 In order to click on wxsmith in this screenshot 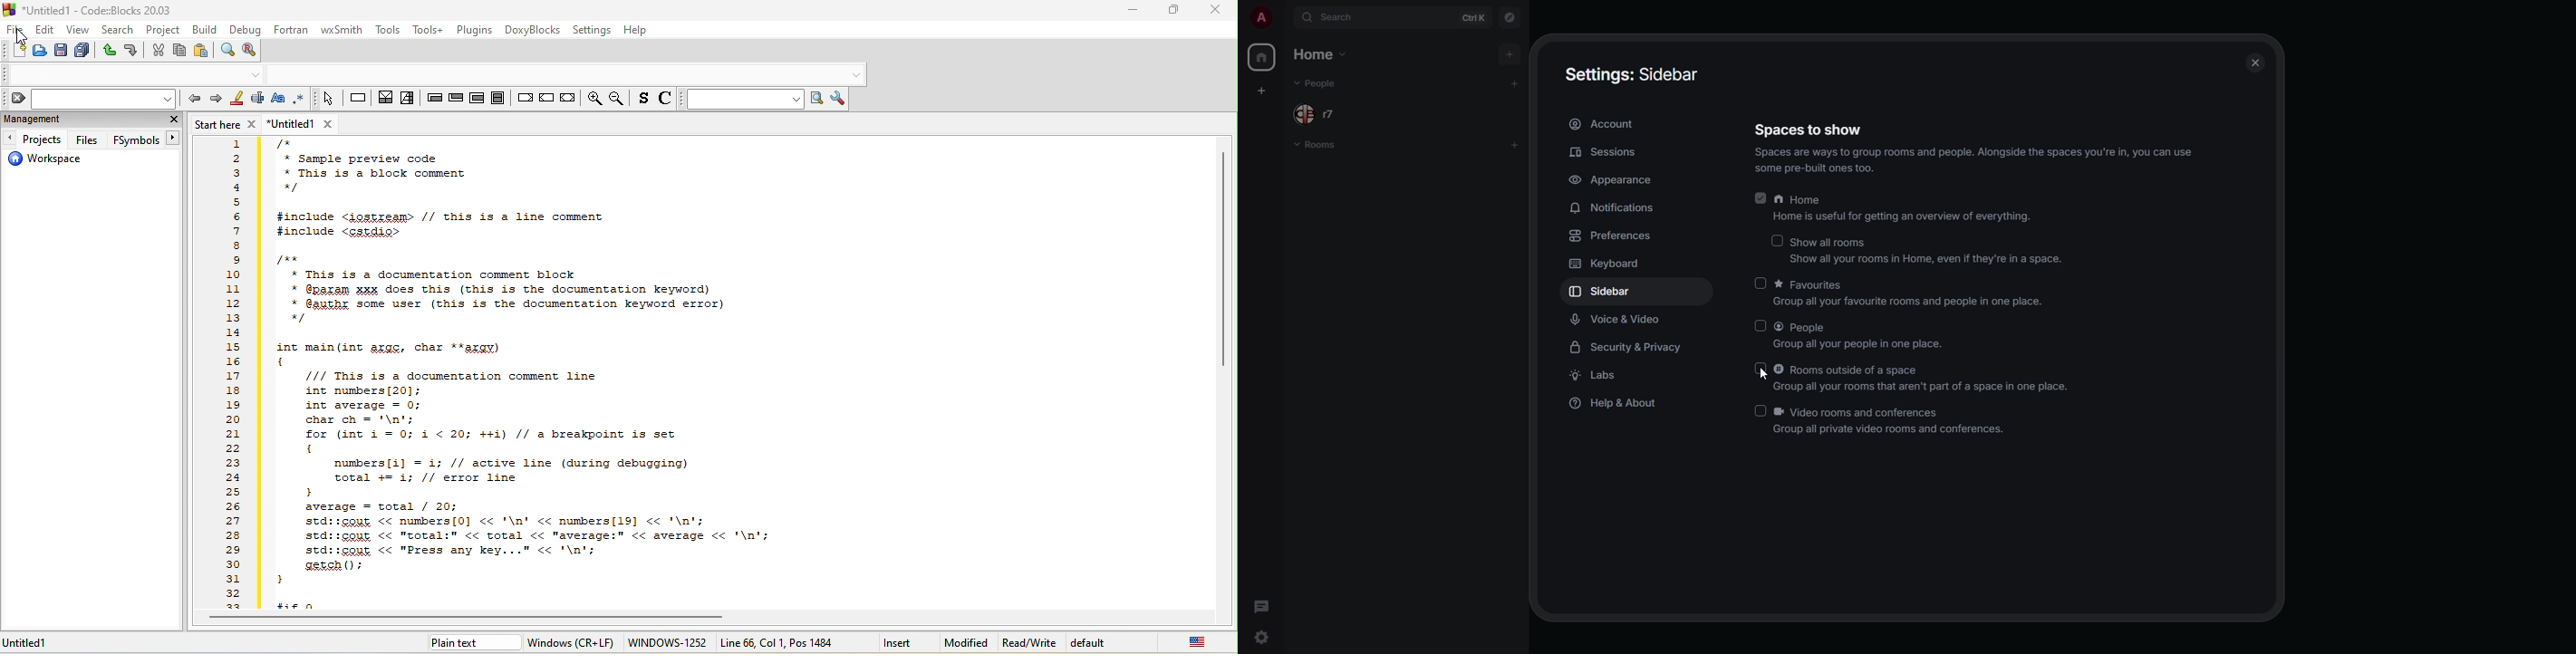, I will do `click(343, 31)`.